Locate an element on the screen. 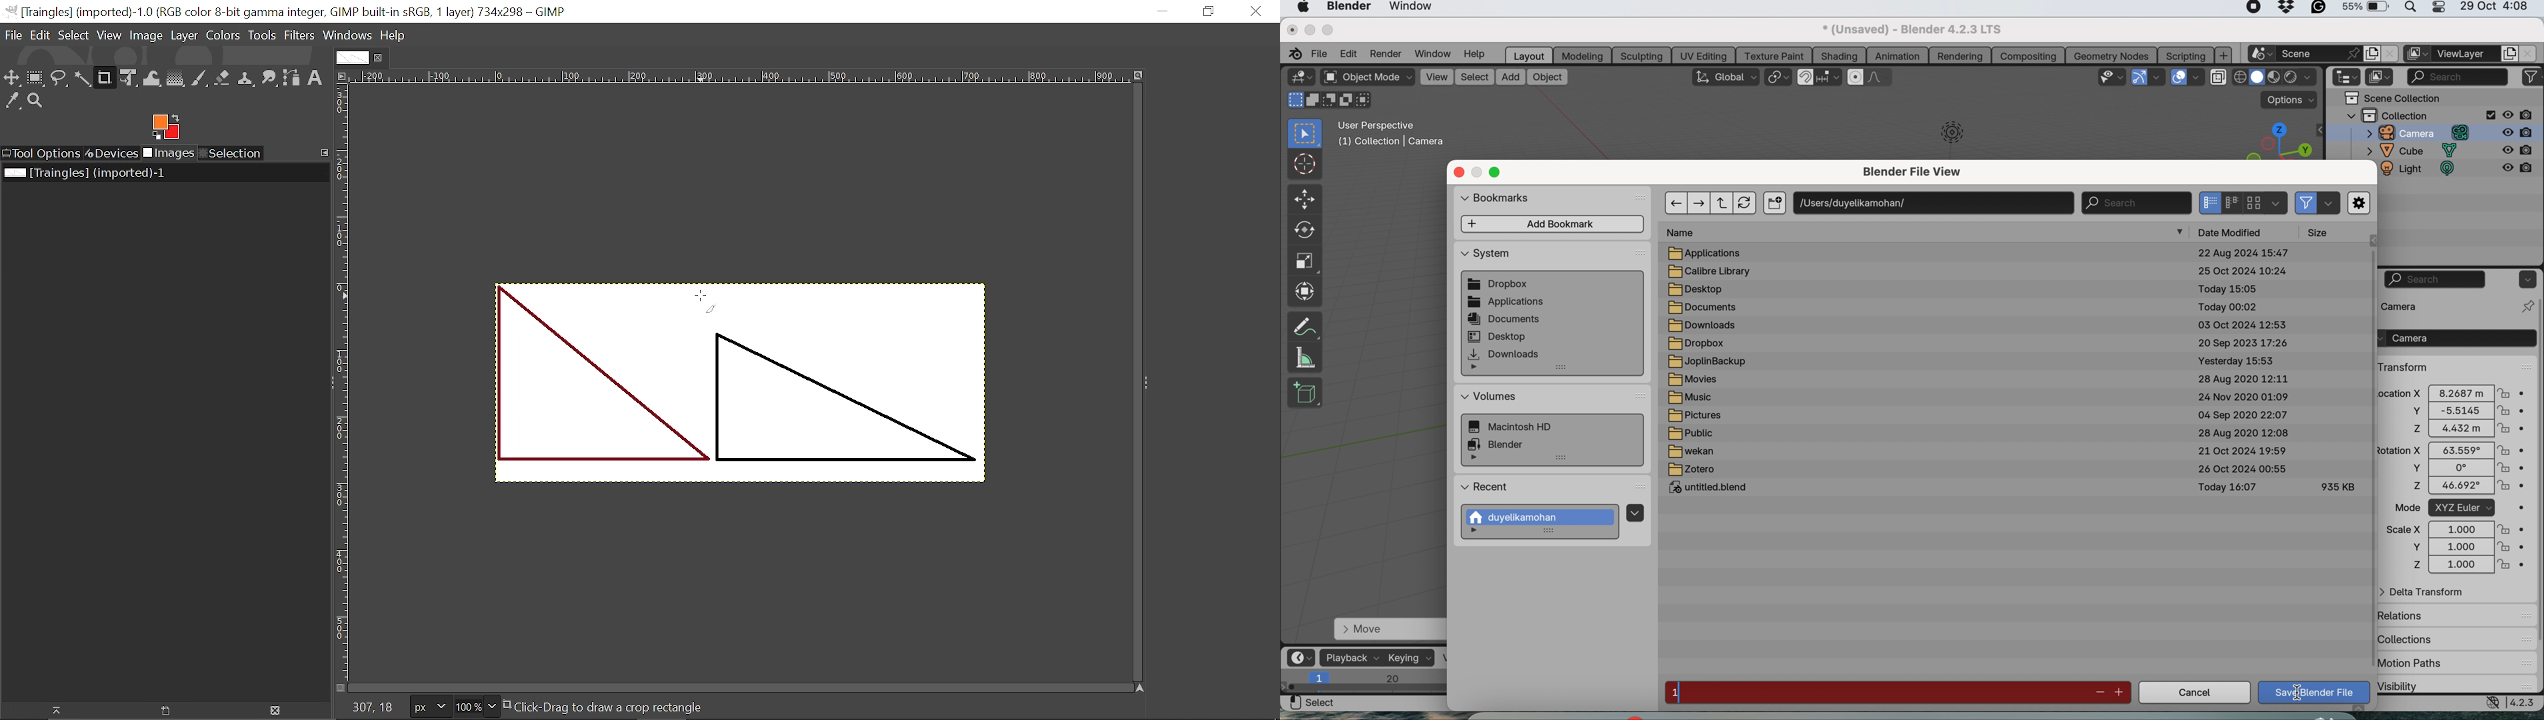 The image size is (2548, 728). more is located at coordinates (2181, 233).